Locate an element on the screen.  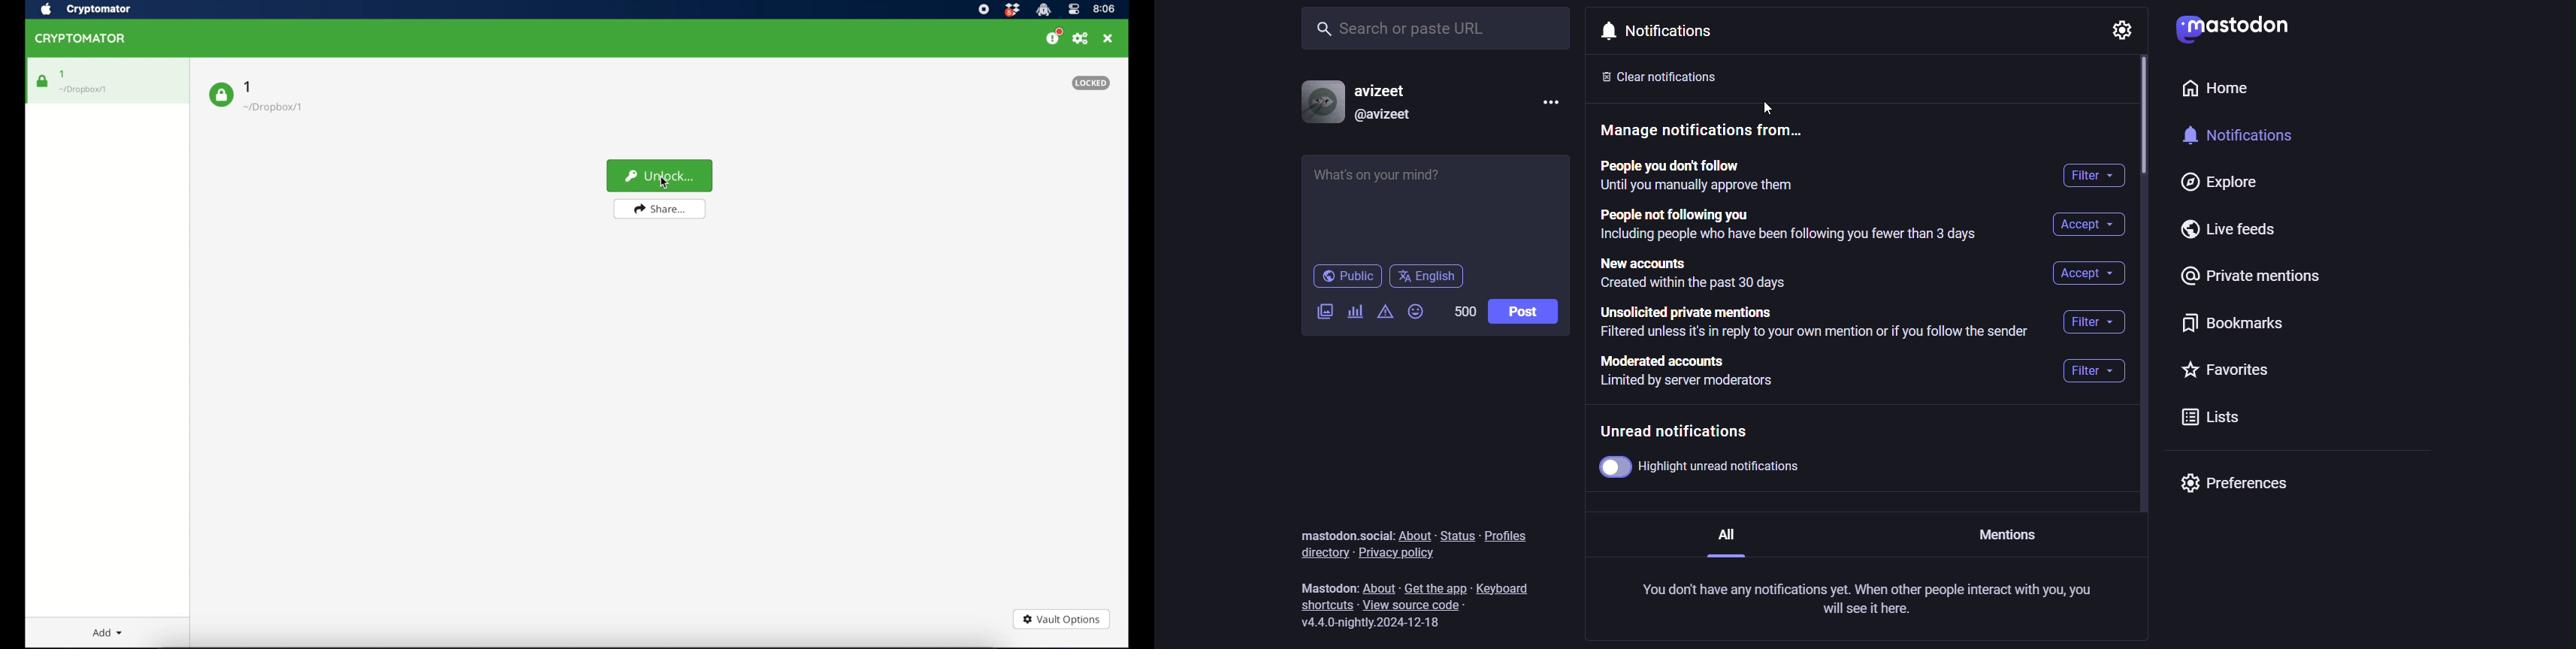
whats on your mind is located at coordinates (1438, 205).